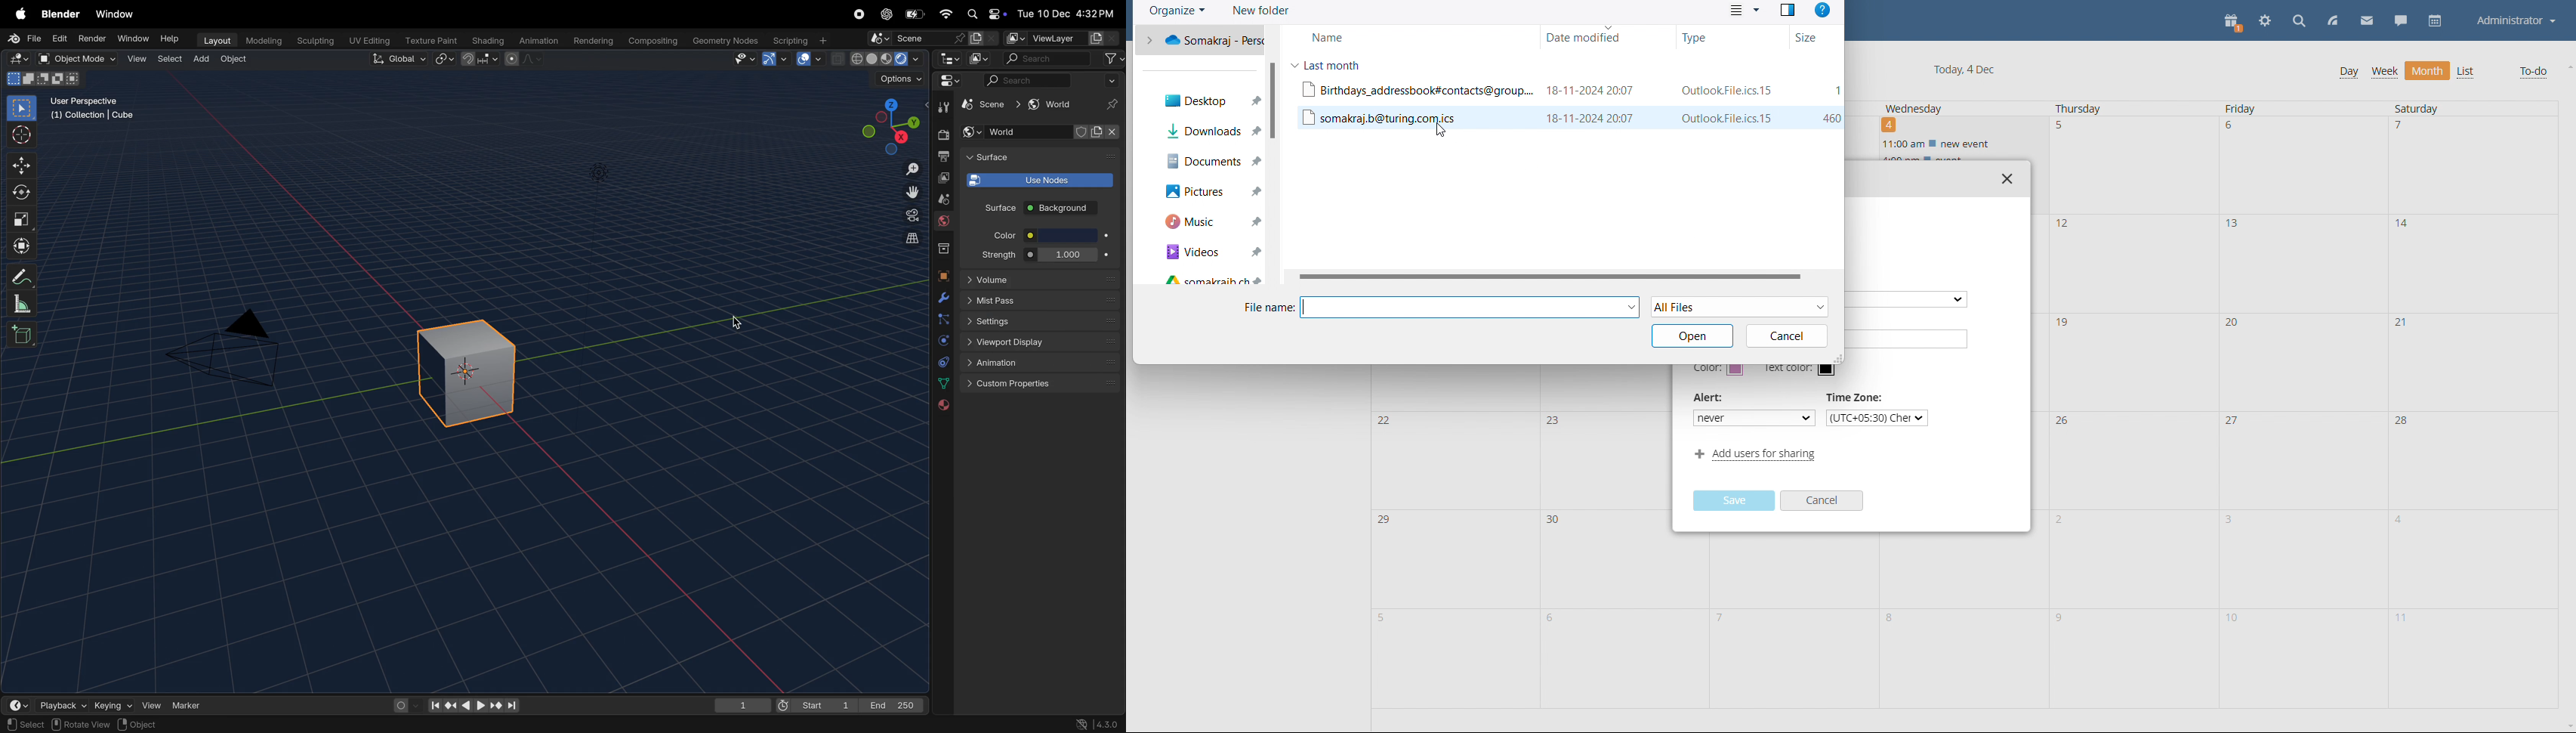 This screenshot has width=2576, height=756. I want to click on settings, so click(1041, 320).